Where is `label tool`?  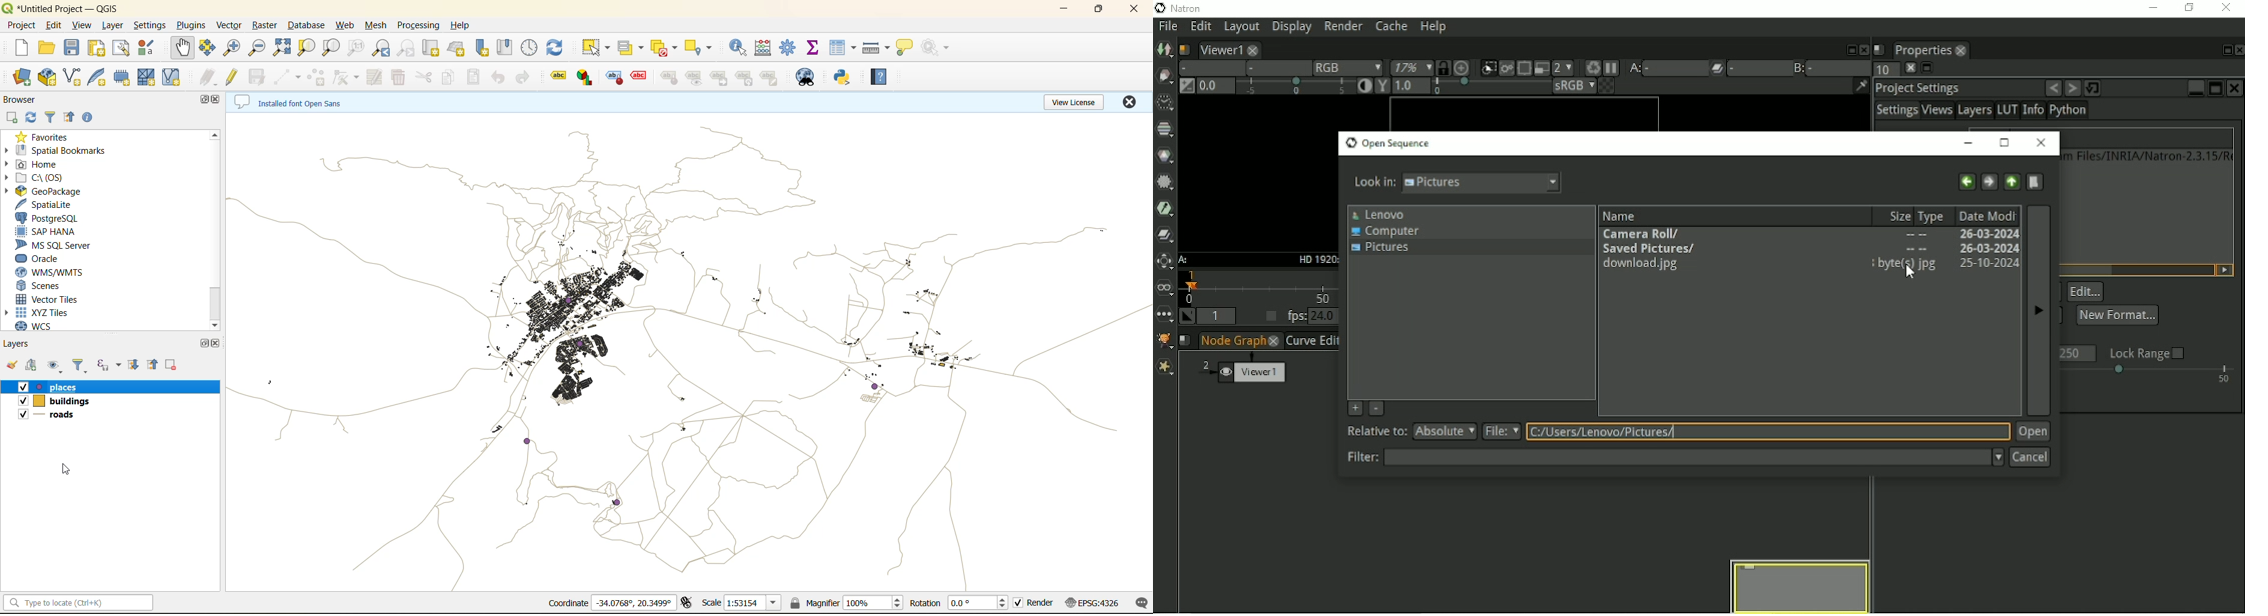
label tool is located at coordinates (670, 79).